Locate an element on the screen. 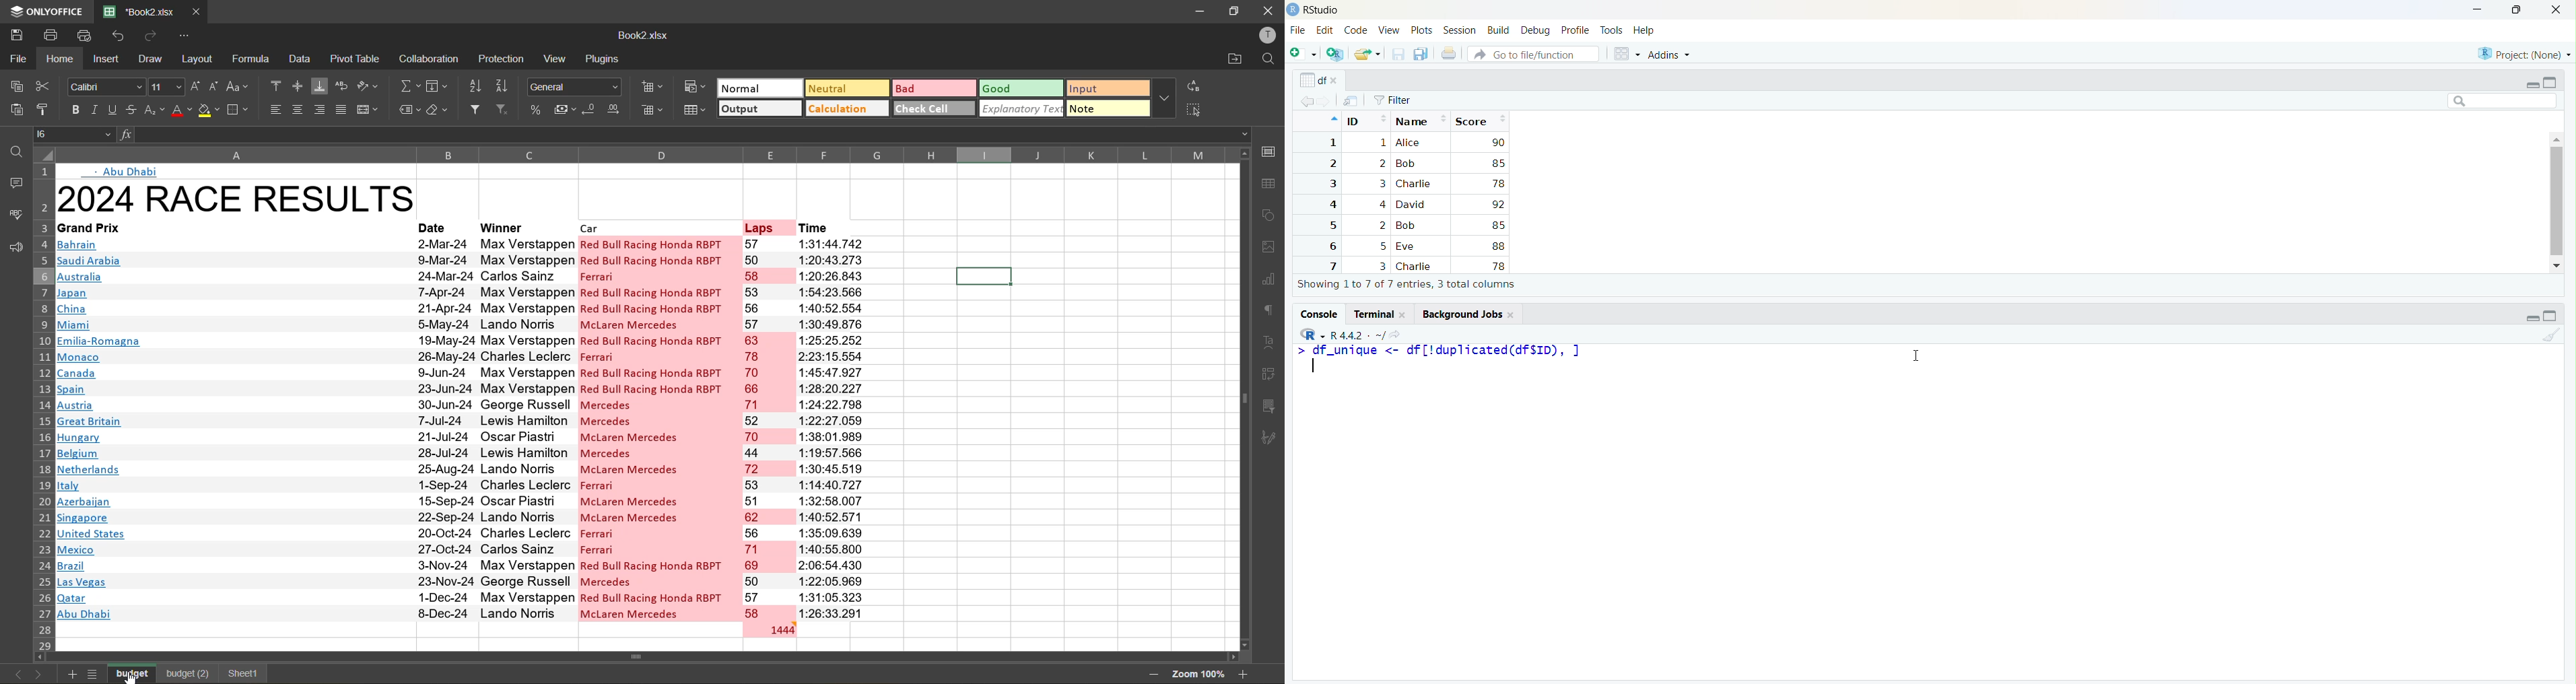  scroll up is located at coordinates (2556, 138).